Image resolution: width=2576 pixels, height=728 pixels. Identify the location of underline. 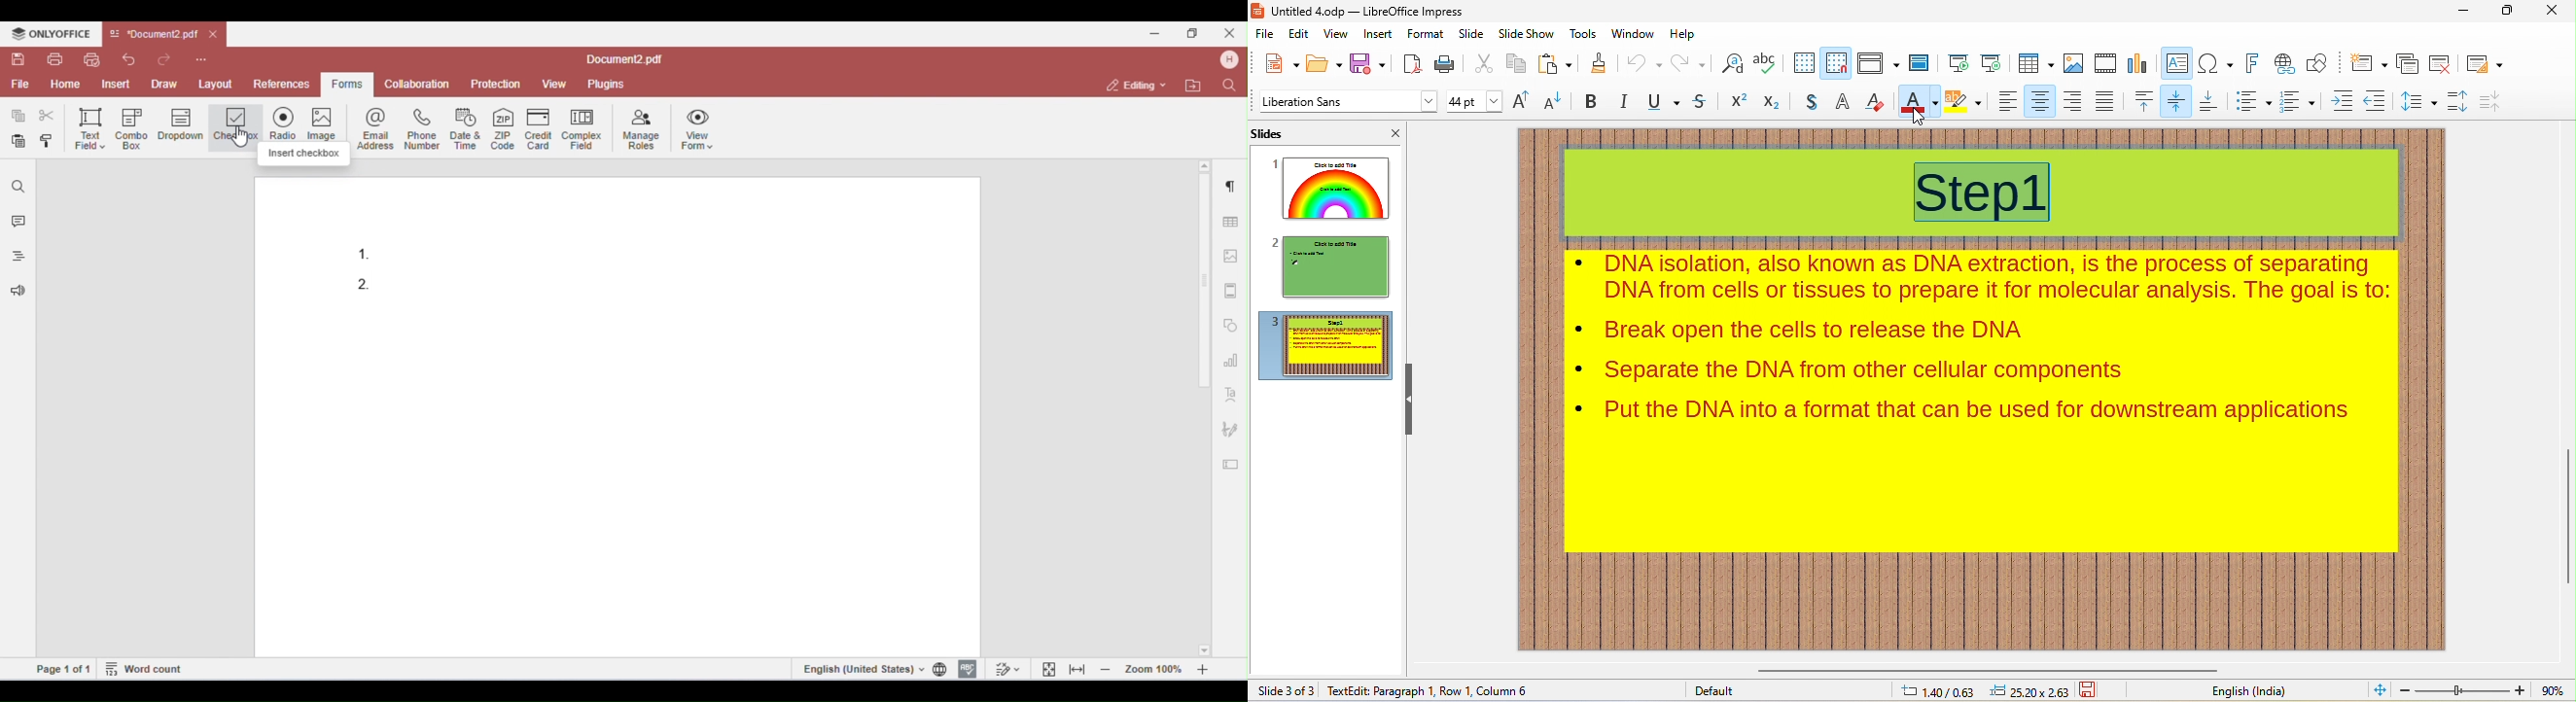
(1664, 101).